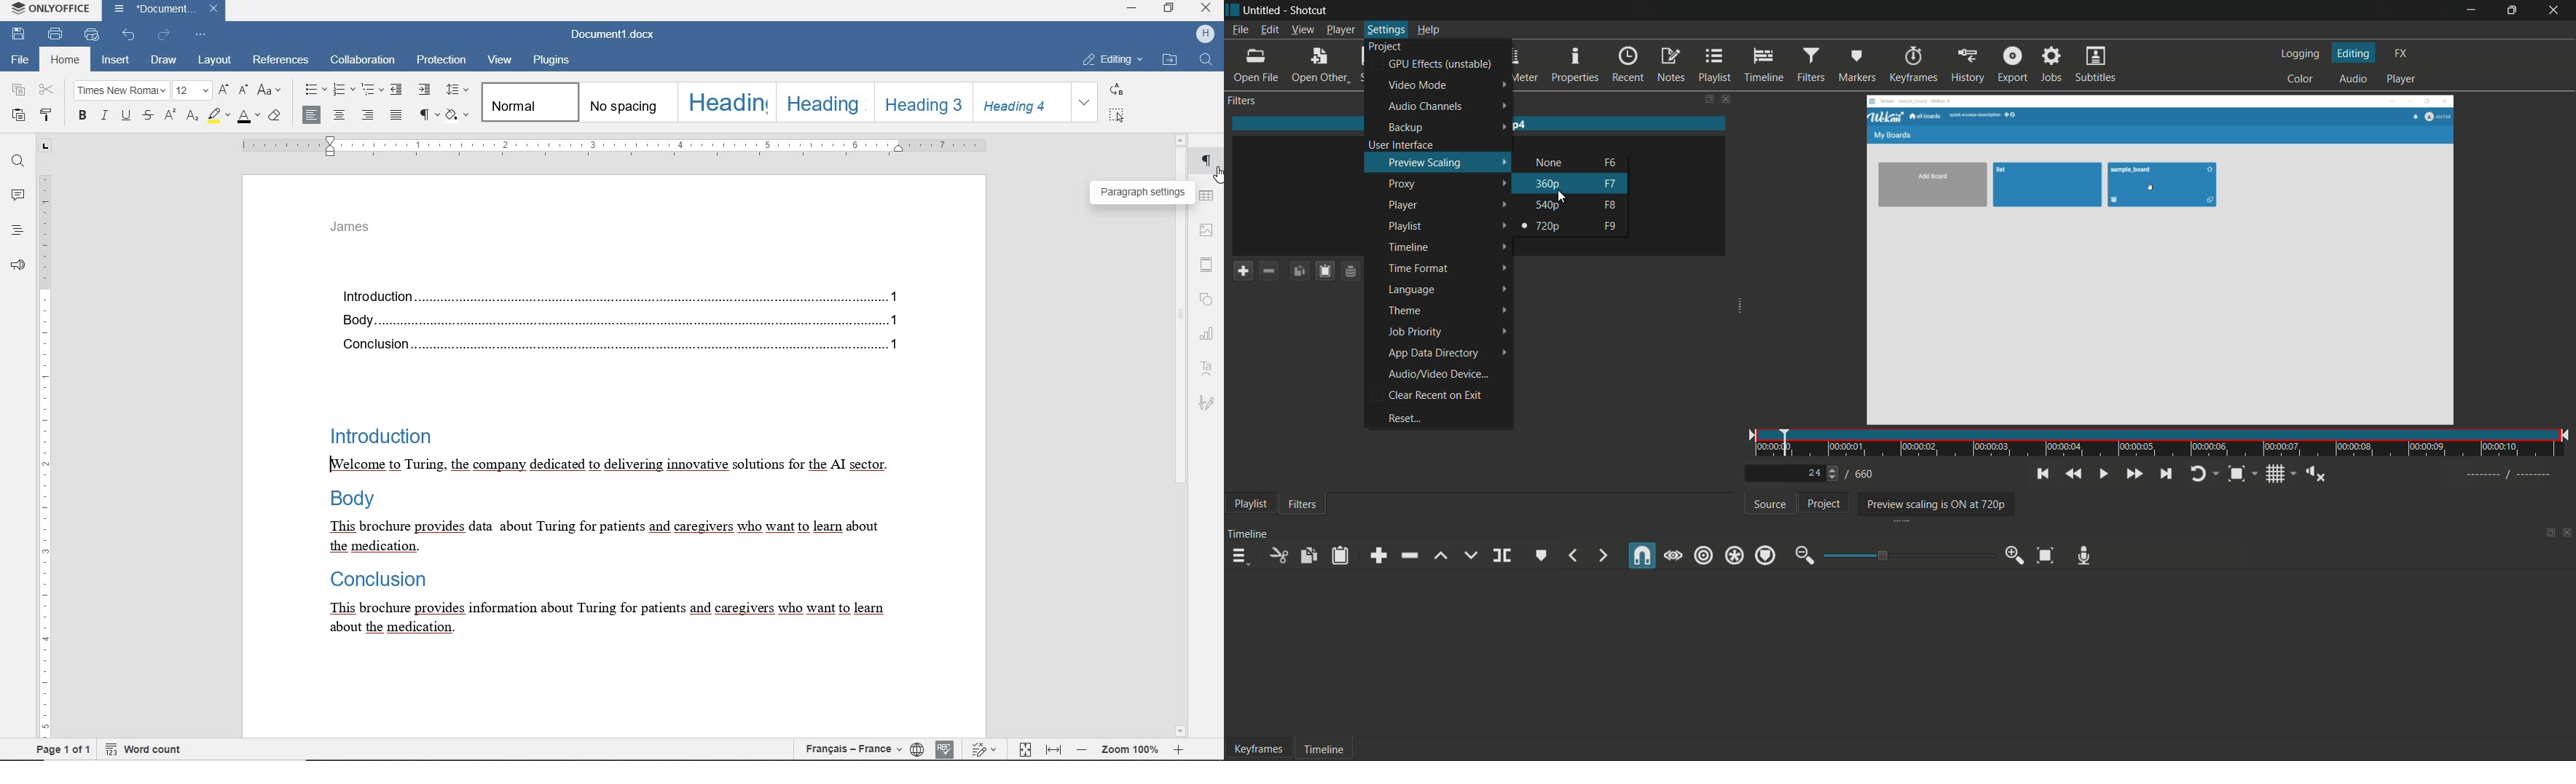 Image resolution: width=2576 pixels, height=784 pixels. What do you see at coordinates (2046, 555) in the screenshot?
I see `zoom timeline to fit` at bounding box center [2046, 555].